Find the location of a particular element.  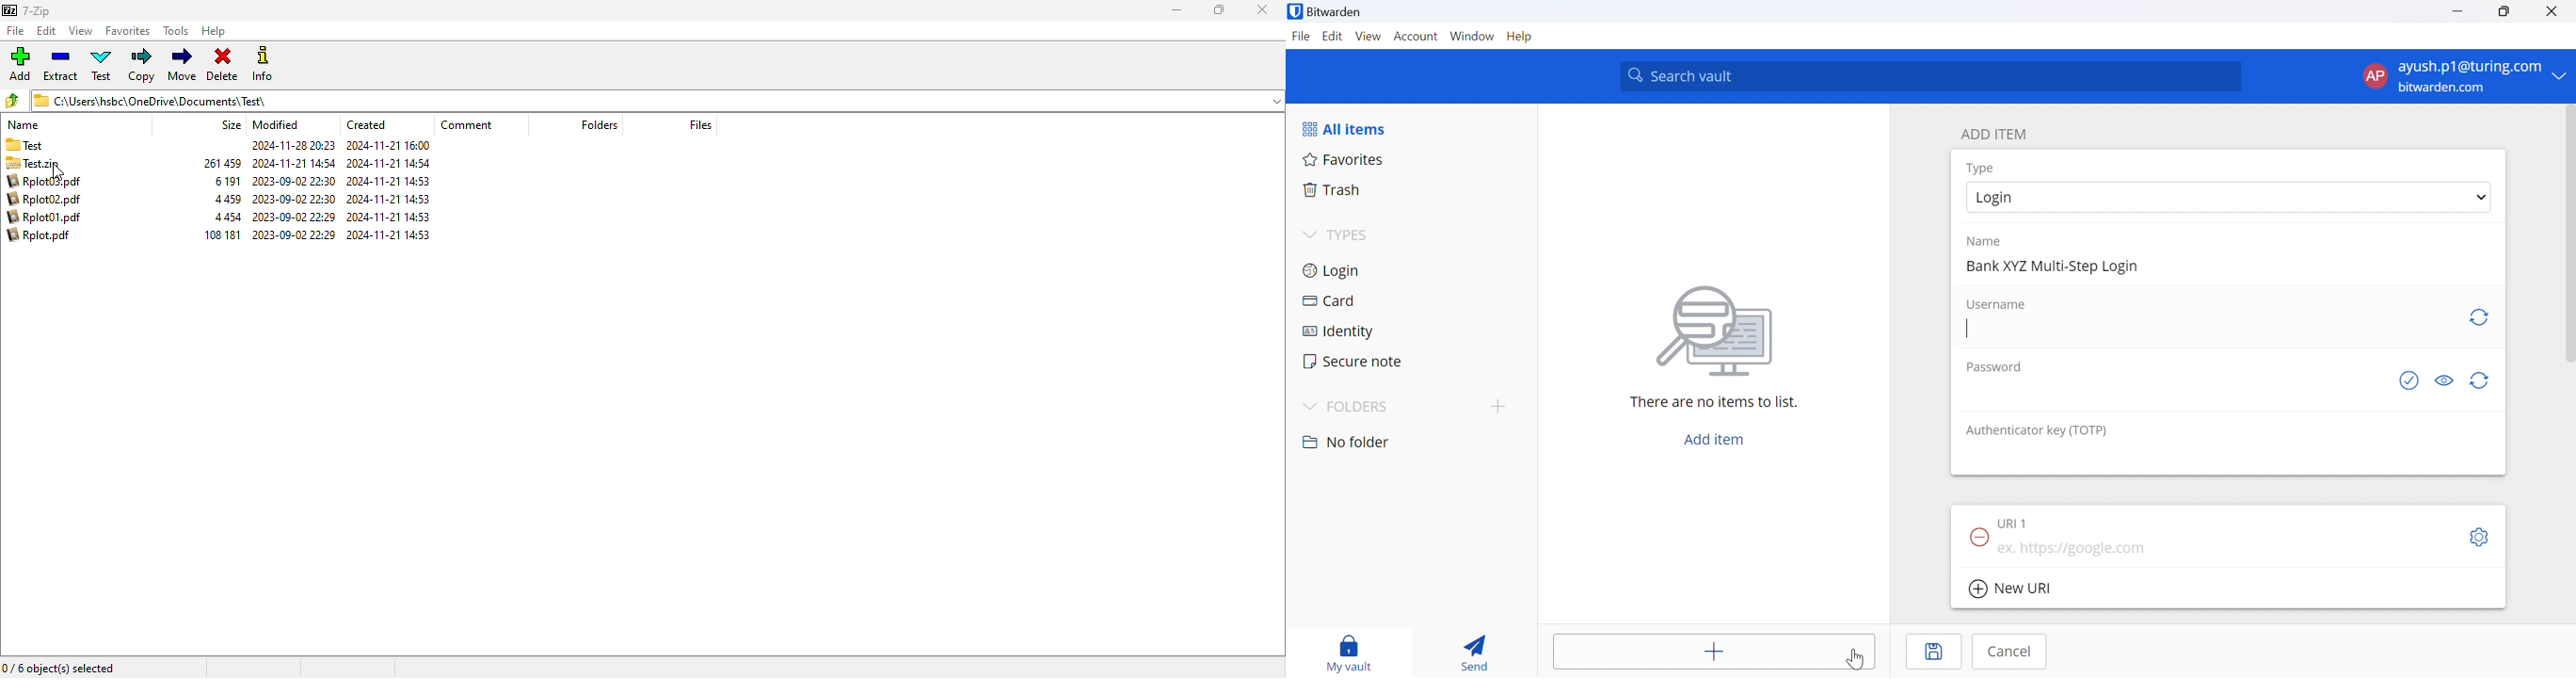

Send is located at coordinates (1477, 649).